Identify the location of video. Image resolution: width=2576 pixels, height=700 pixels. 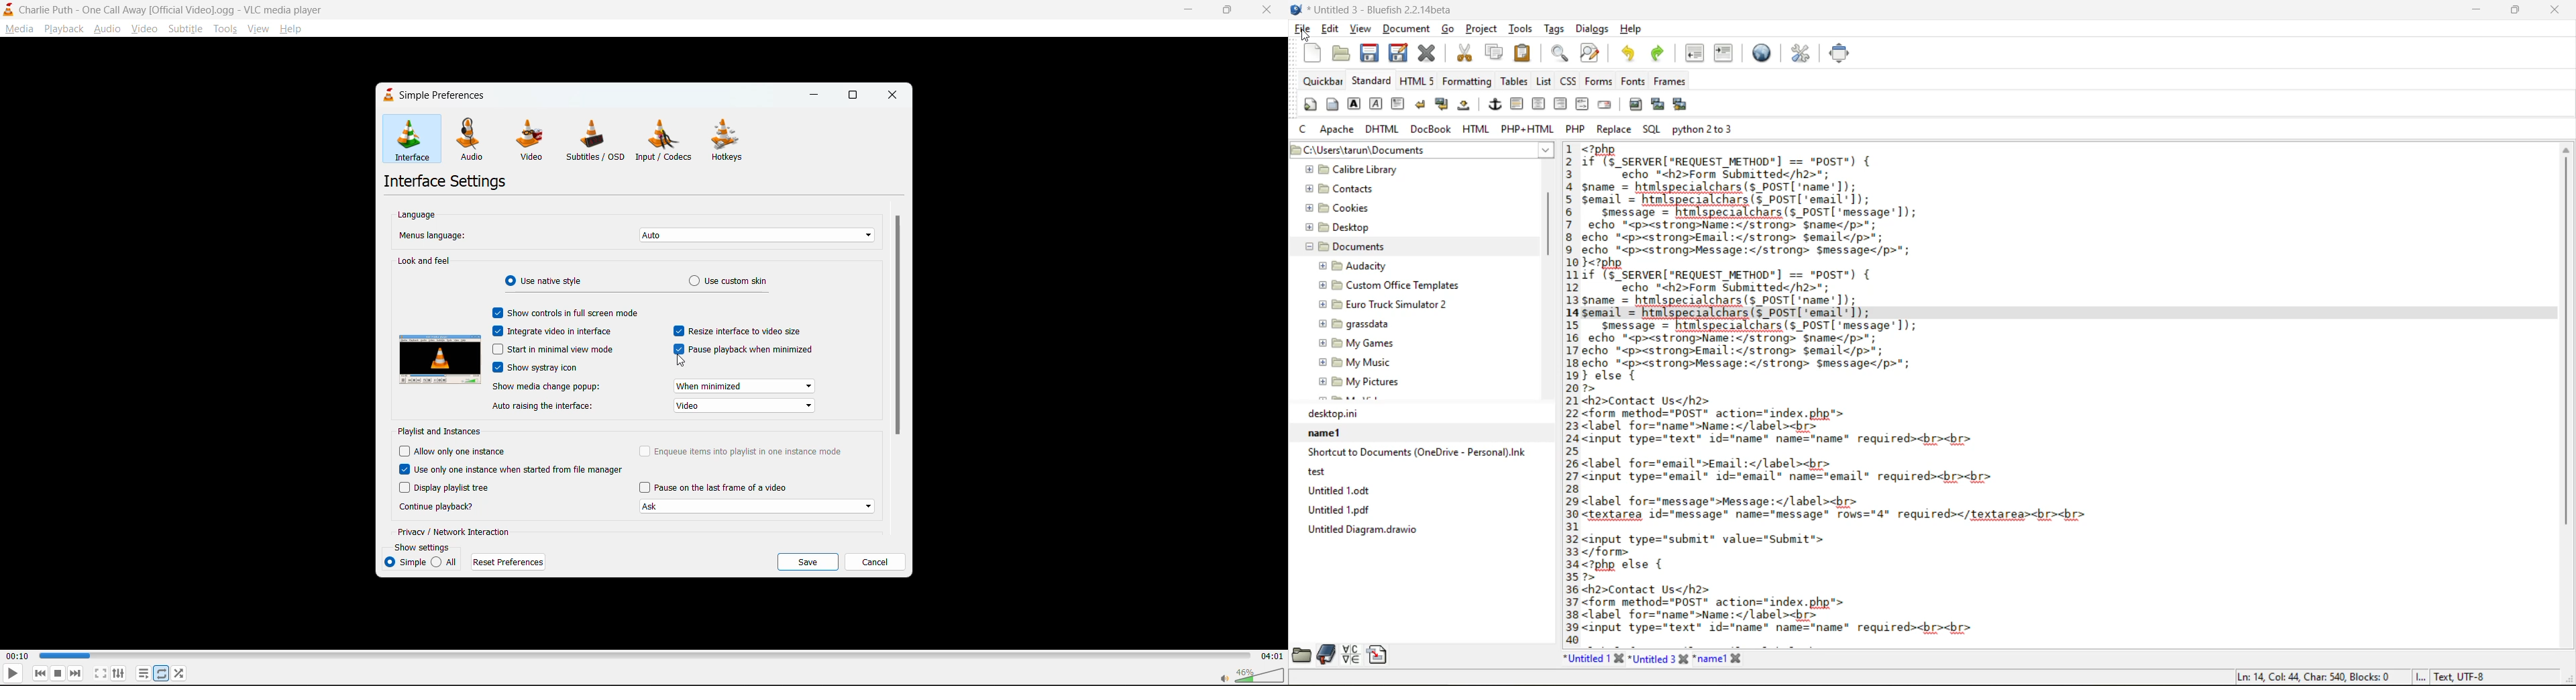
(533, 142).